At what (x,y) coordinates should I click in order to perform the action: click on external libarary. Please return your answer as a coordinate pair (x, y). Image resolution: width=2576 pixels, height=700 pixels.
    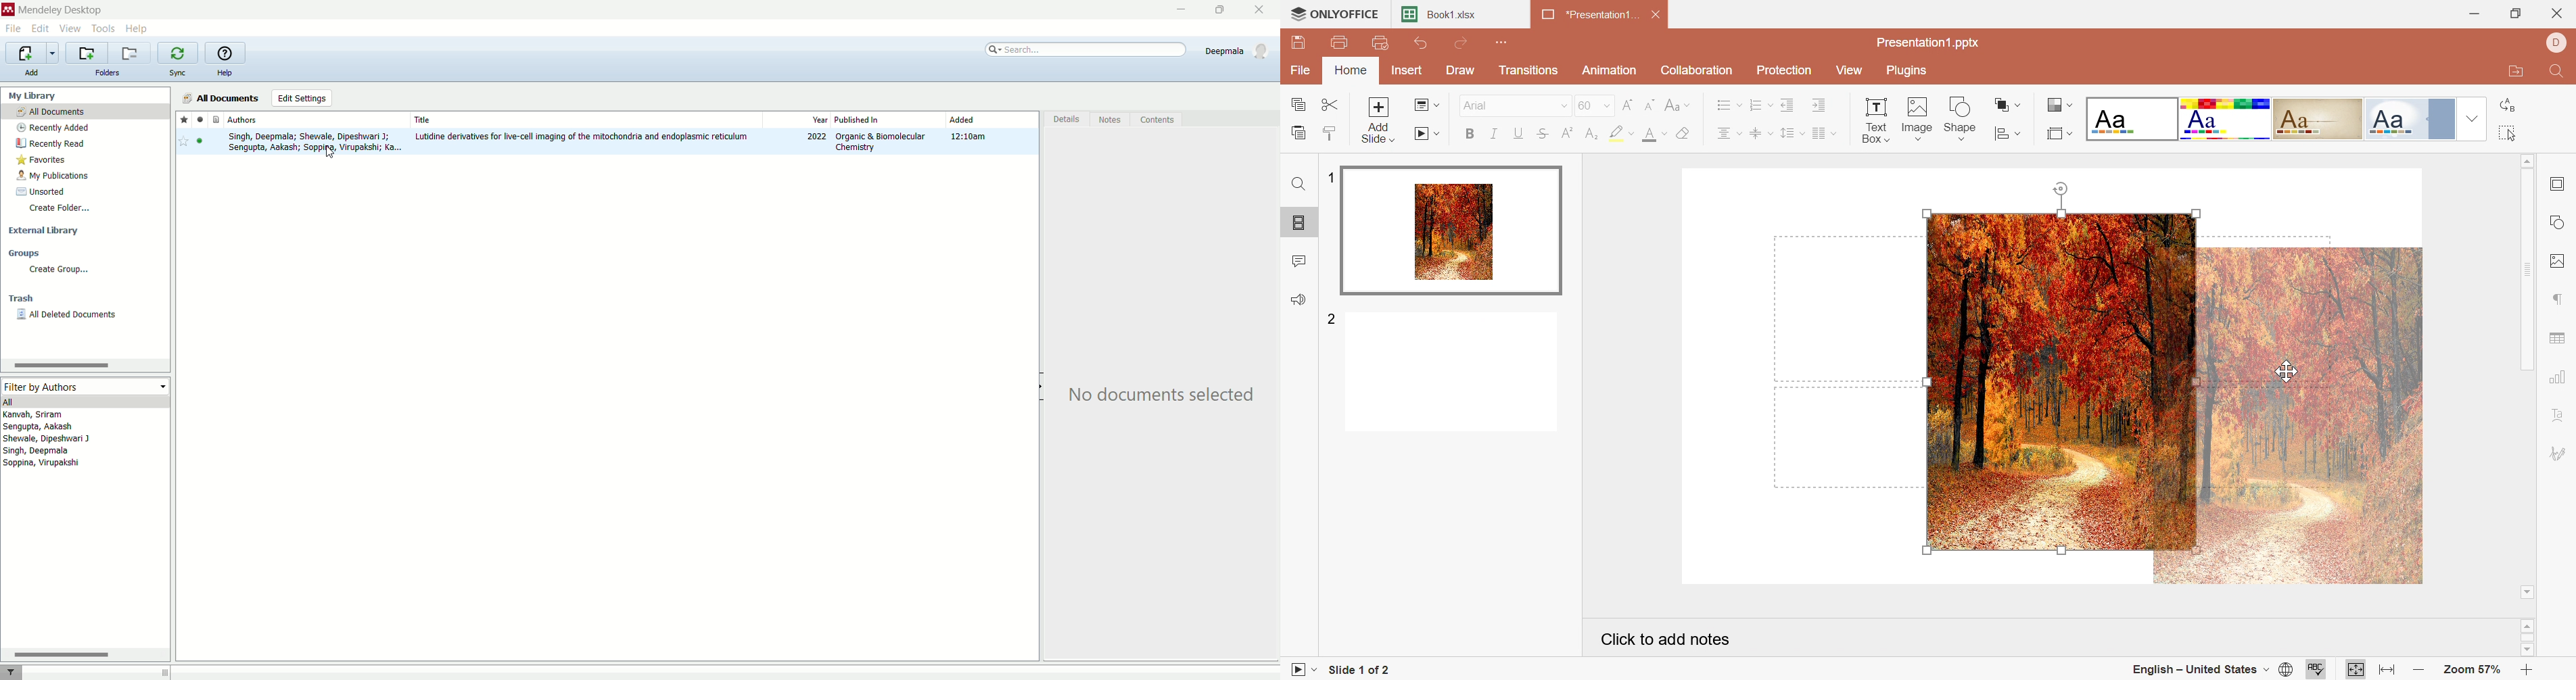
    Looking at the image, I should click on (85, 229).